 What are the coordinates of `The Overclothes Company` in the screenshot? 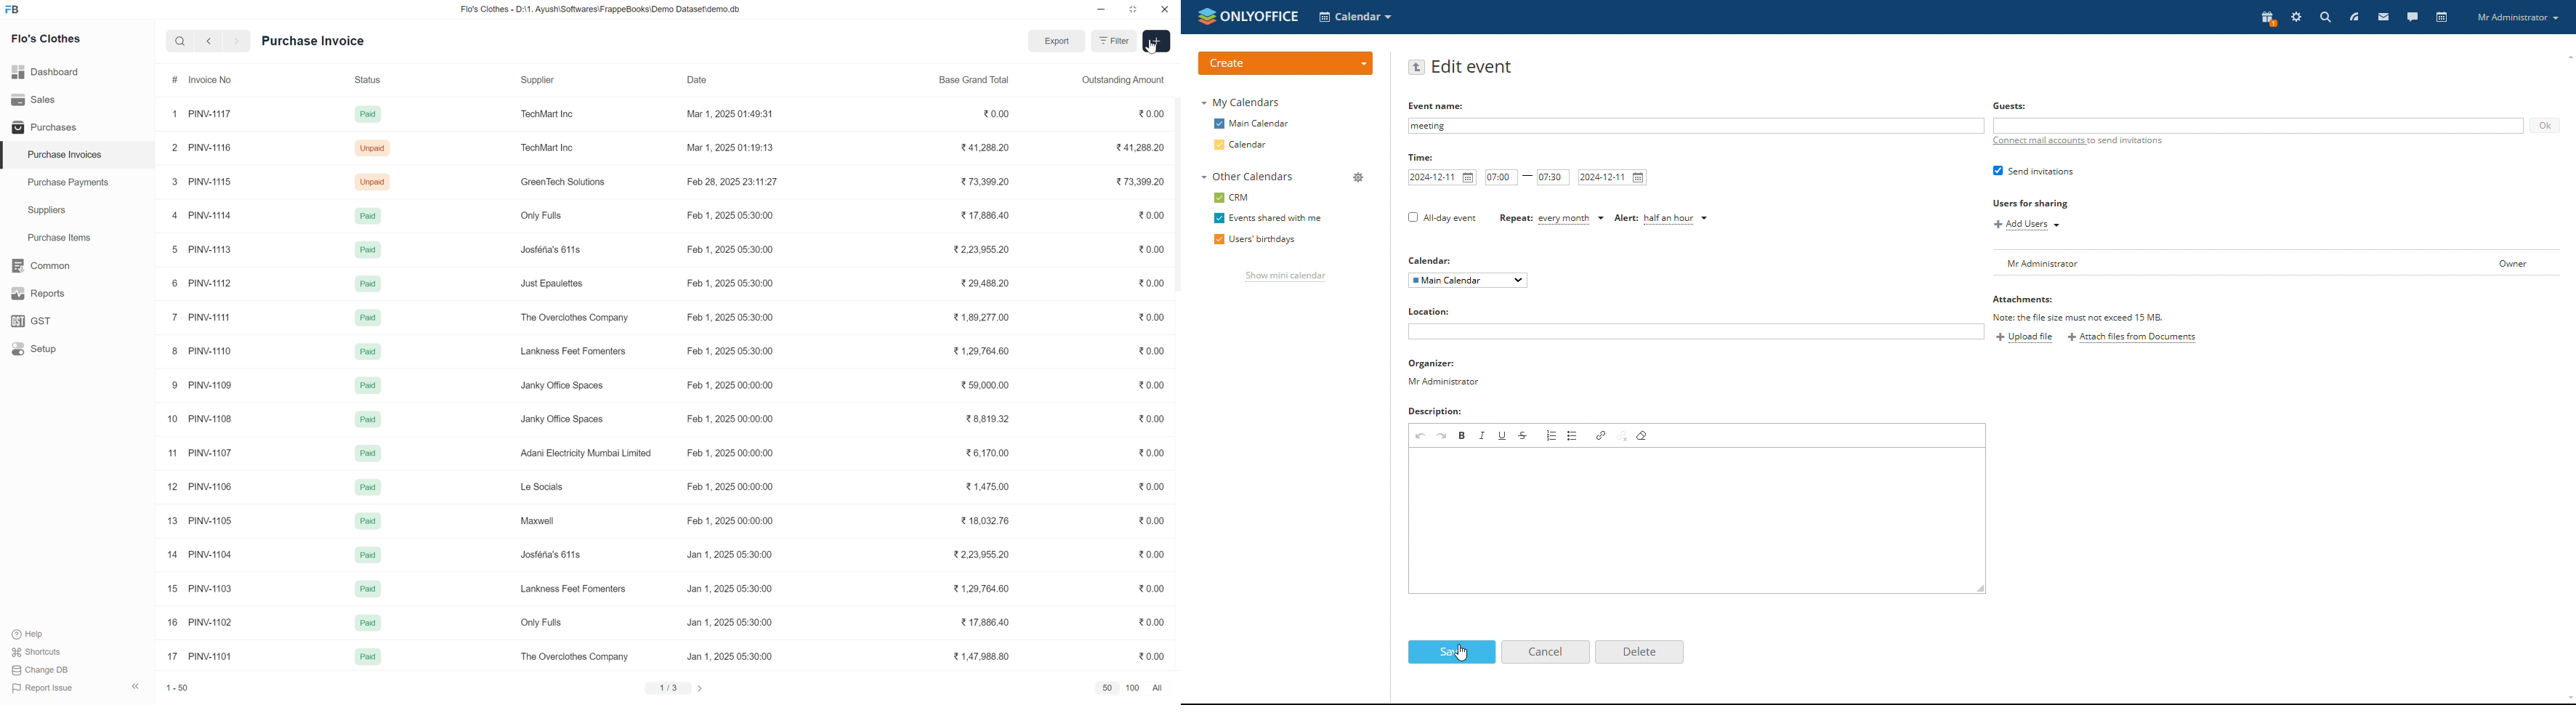 It's located at (574, 317).